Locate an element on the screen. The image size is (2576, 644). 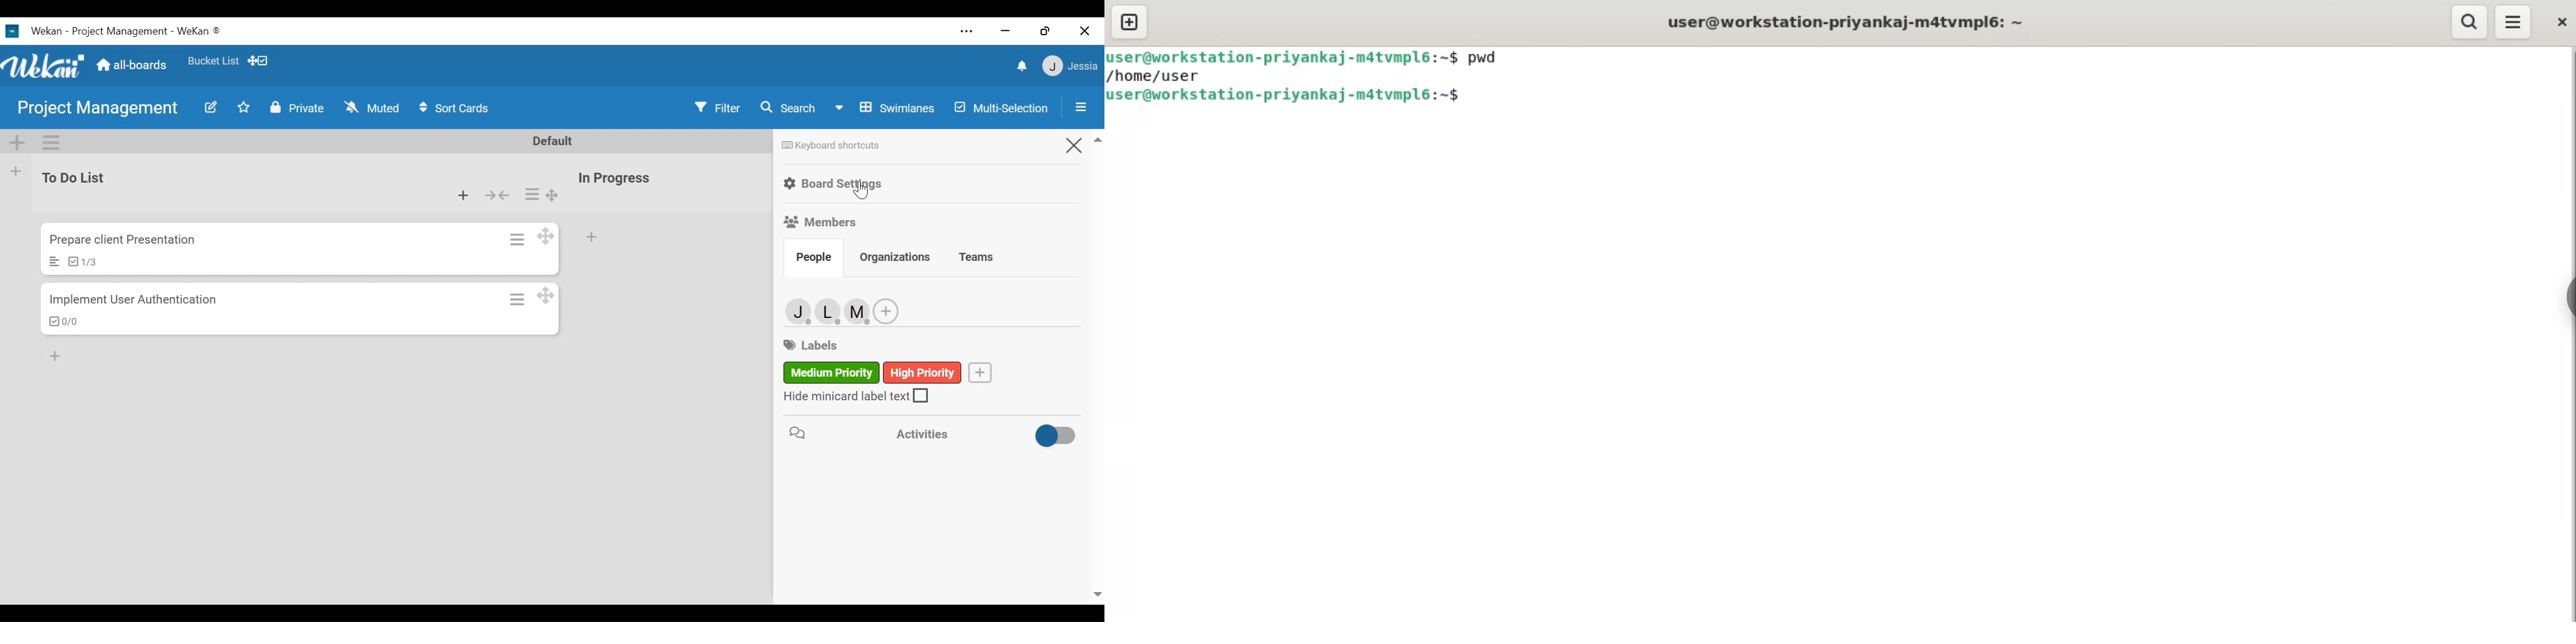
settings and more is located at coordinates (968, 32).